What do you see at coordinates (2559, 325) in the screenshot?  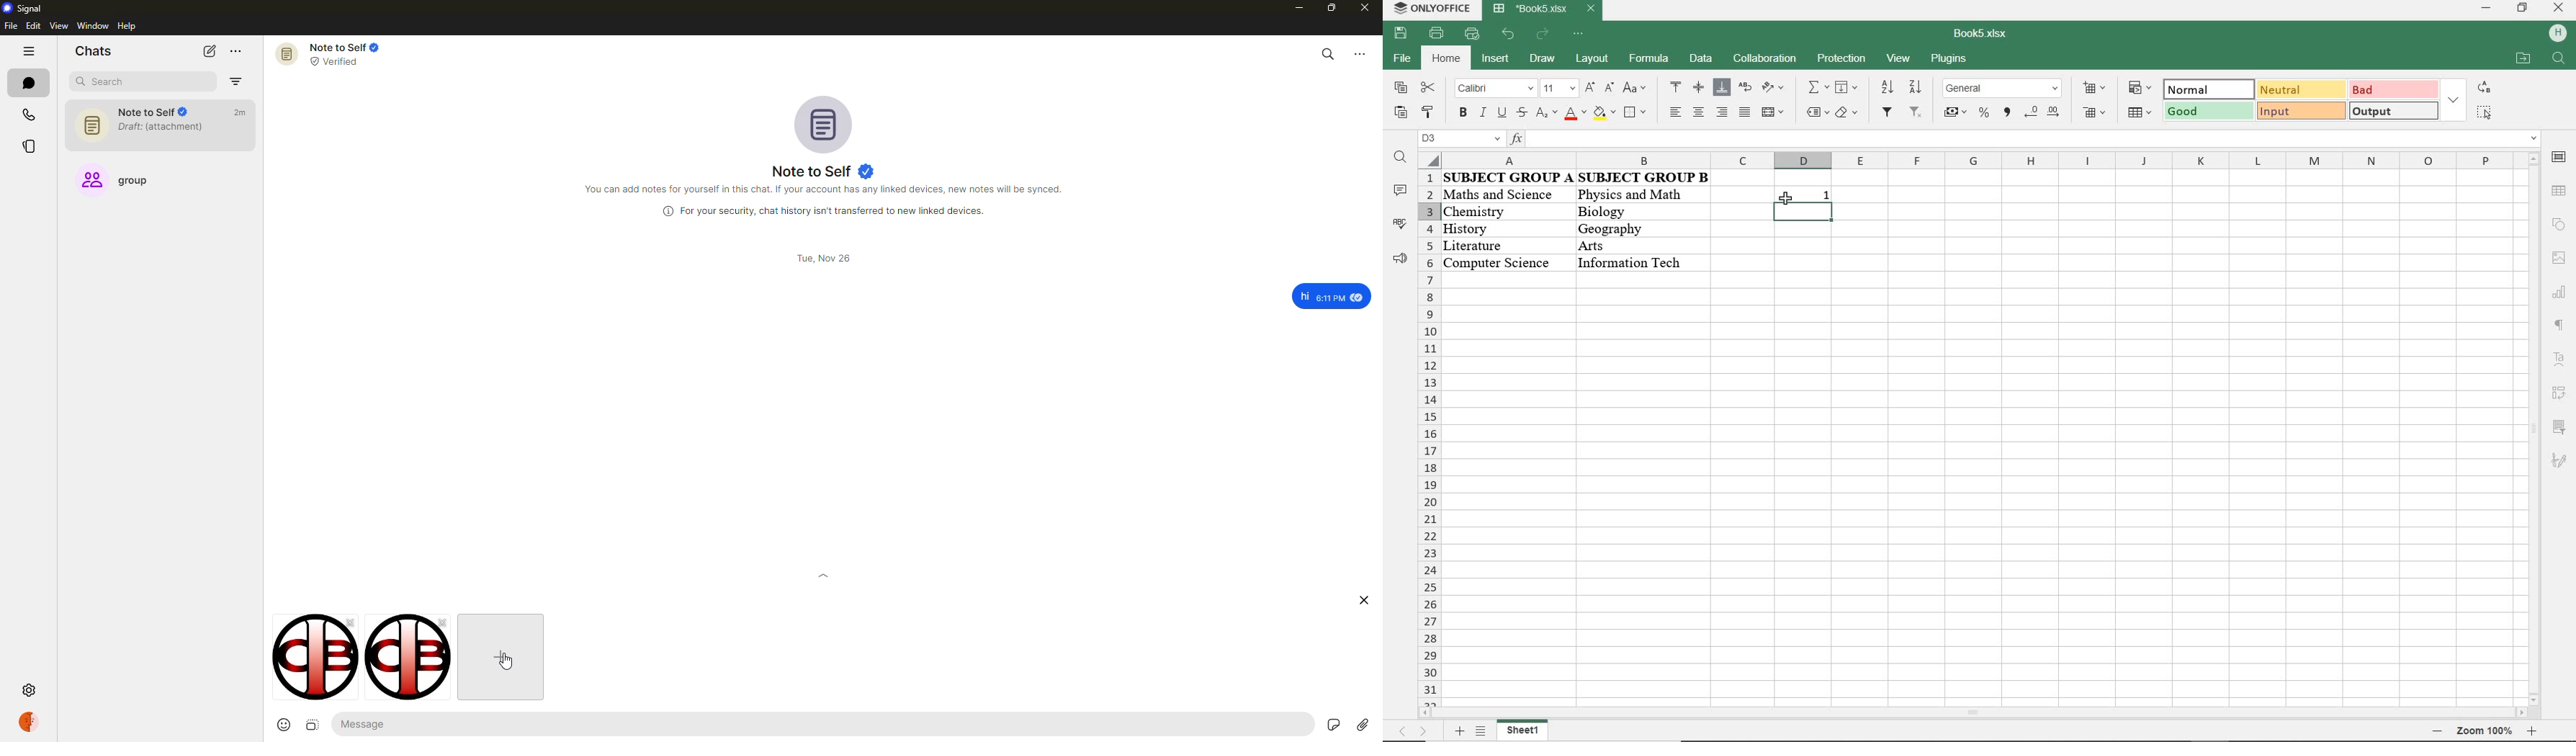 I see `paragraph settings` at bounding box center [2559, 325].